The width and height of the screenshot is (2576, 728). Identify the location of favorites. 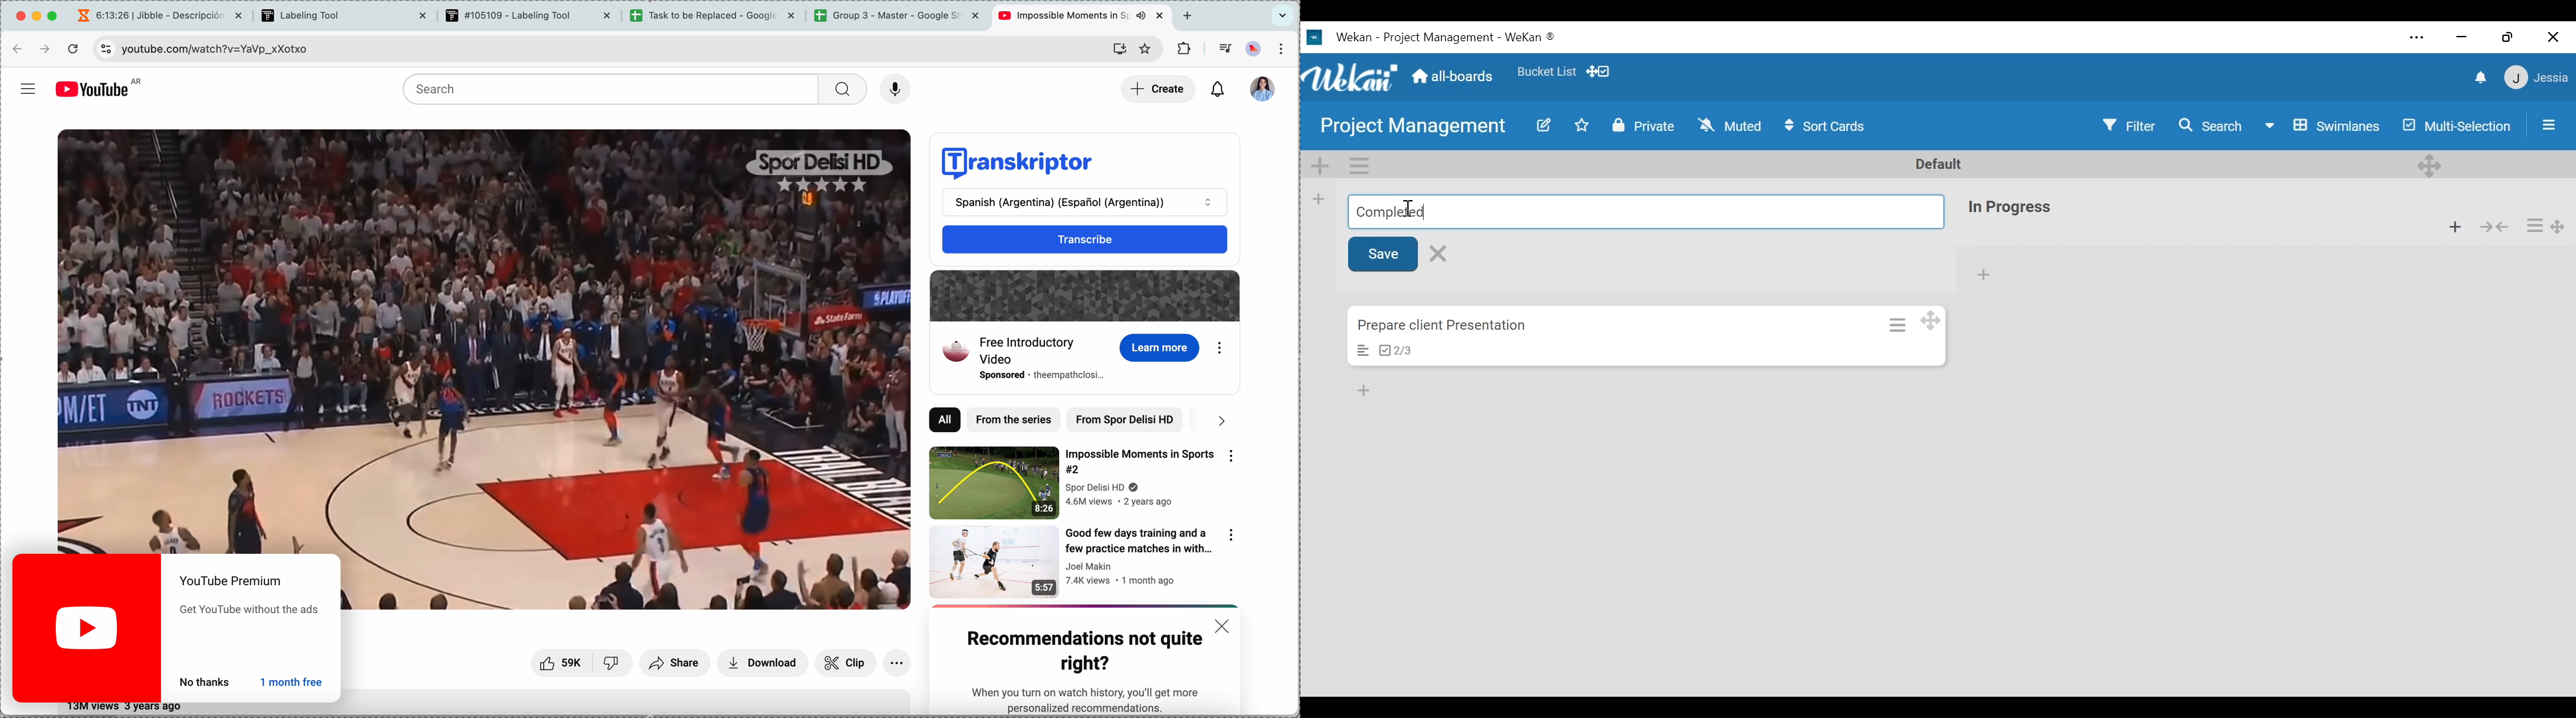
(1147, 49).